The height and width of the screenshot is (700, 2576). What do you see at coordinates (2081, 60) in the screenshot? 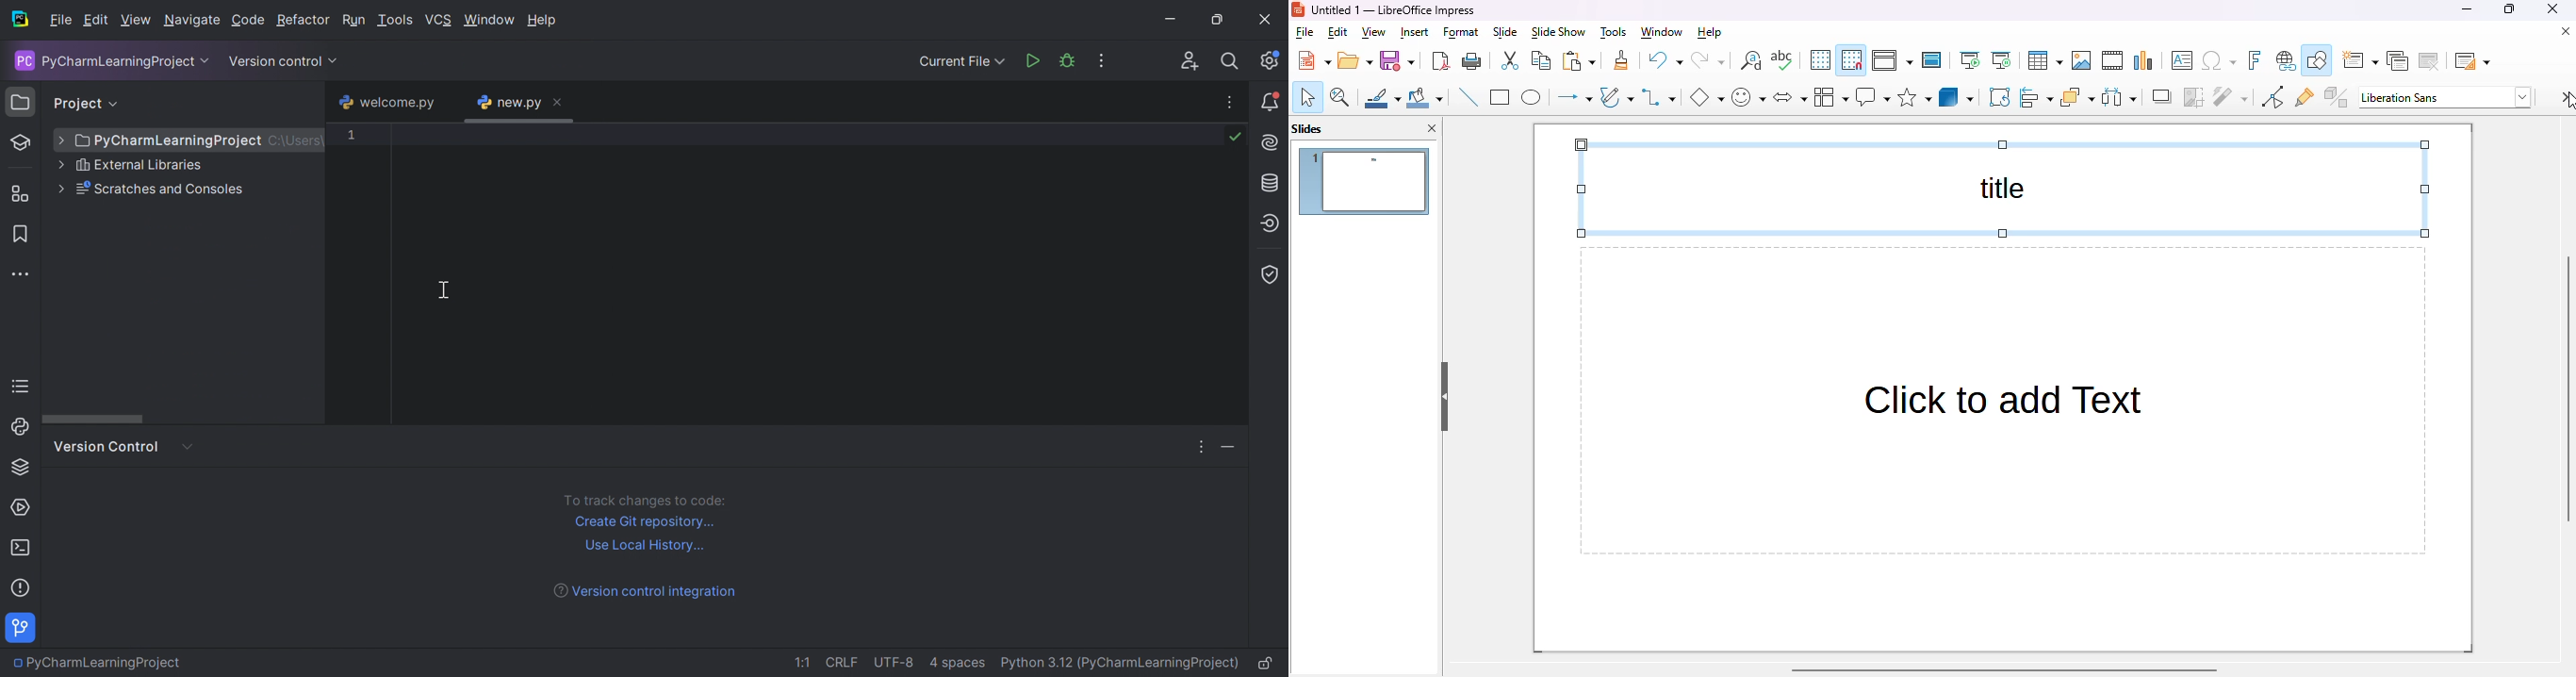
I see `insert image` at bounding box center [2081, 60].